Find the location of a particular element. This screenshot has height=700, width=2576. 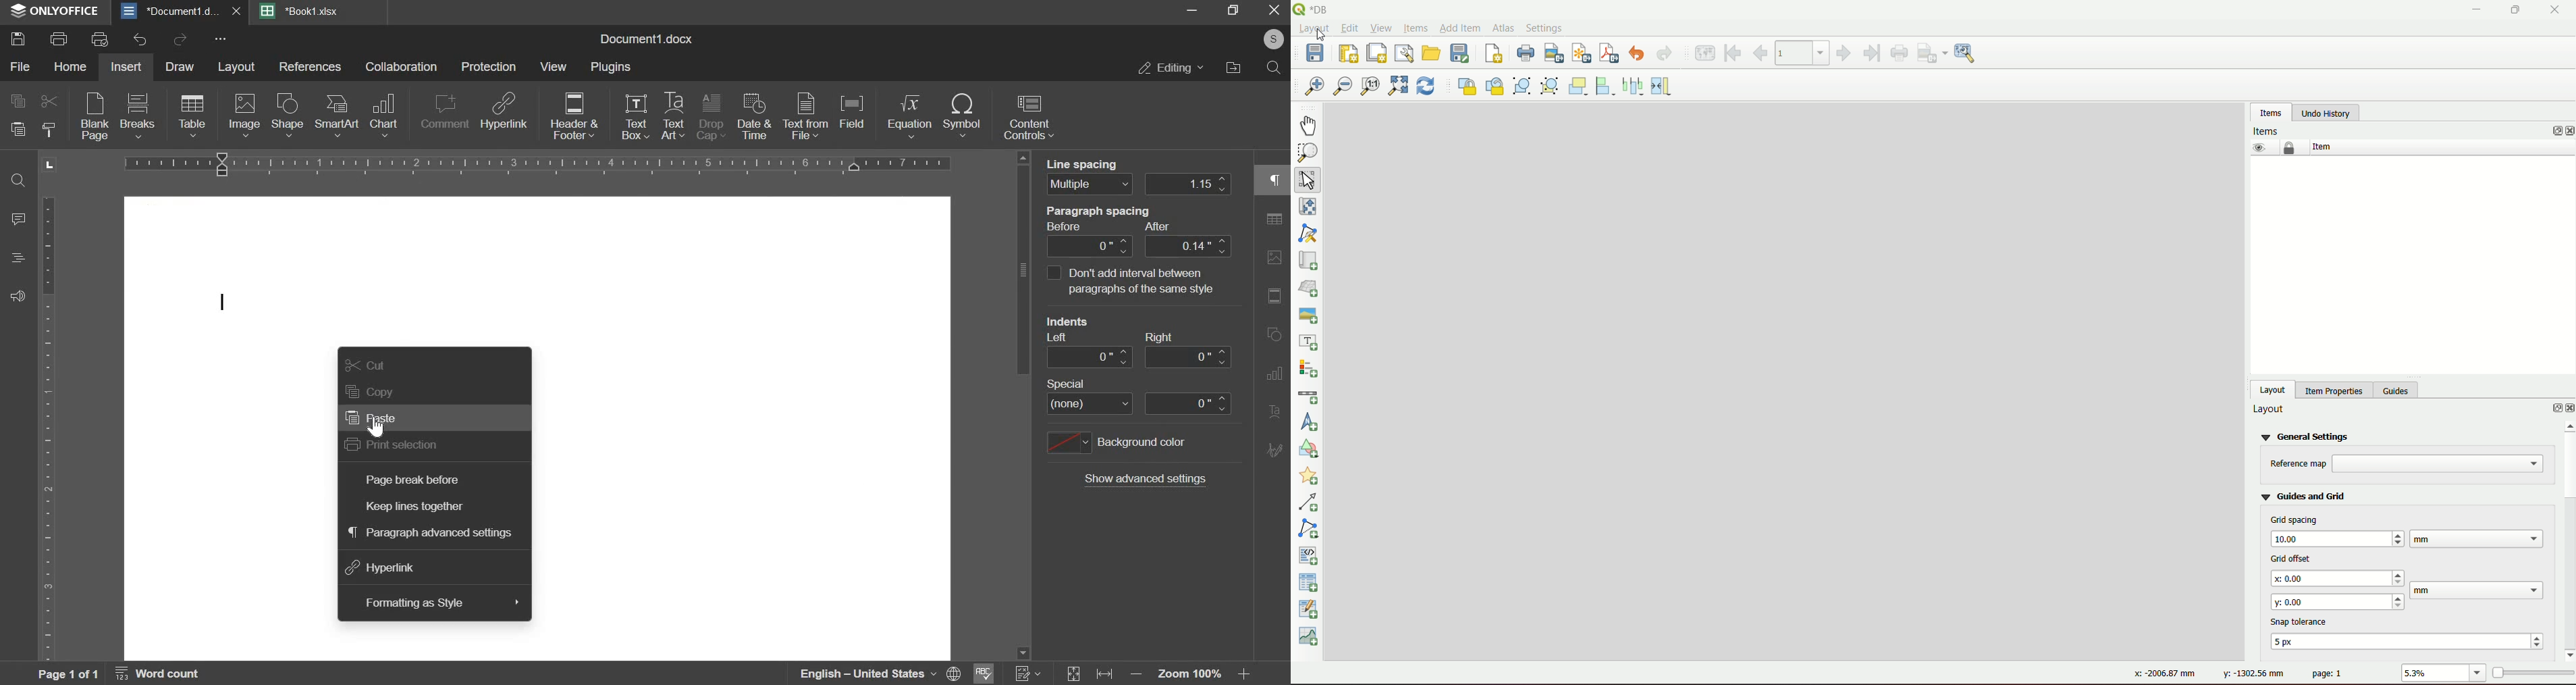

add marker is located at coordinates (1311, 478).